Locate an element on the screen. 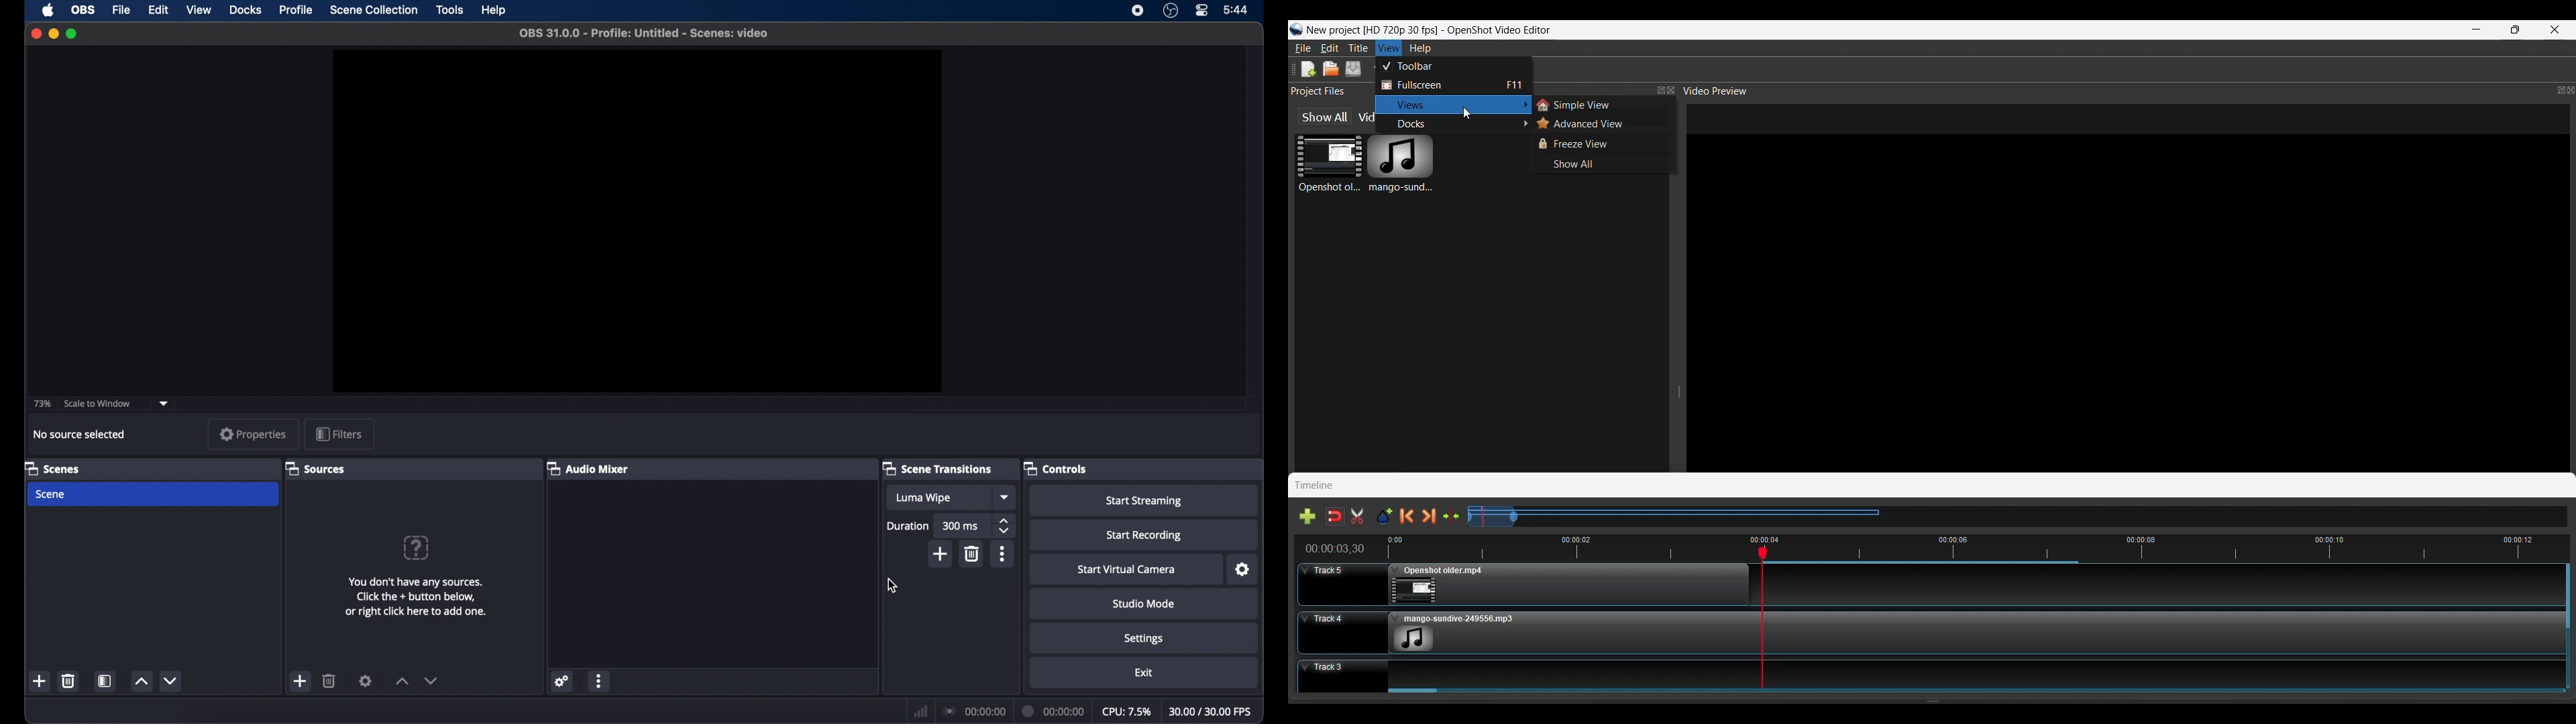 The width and height of the screenshot is (2576, 728). scene filters is located at coordinates (105, 680).